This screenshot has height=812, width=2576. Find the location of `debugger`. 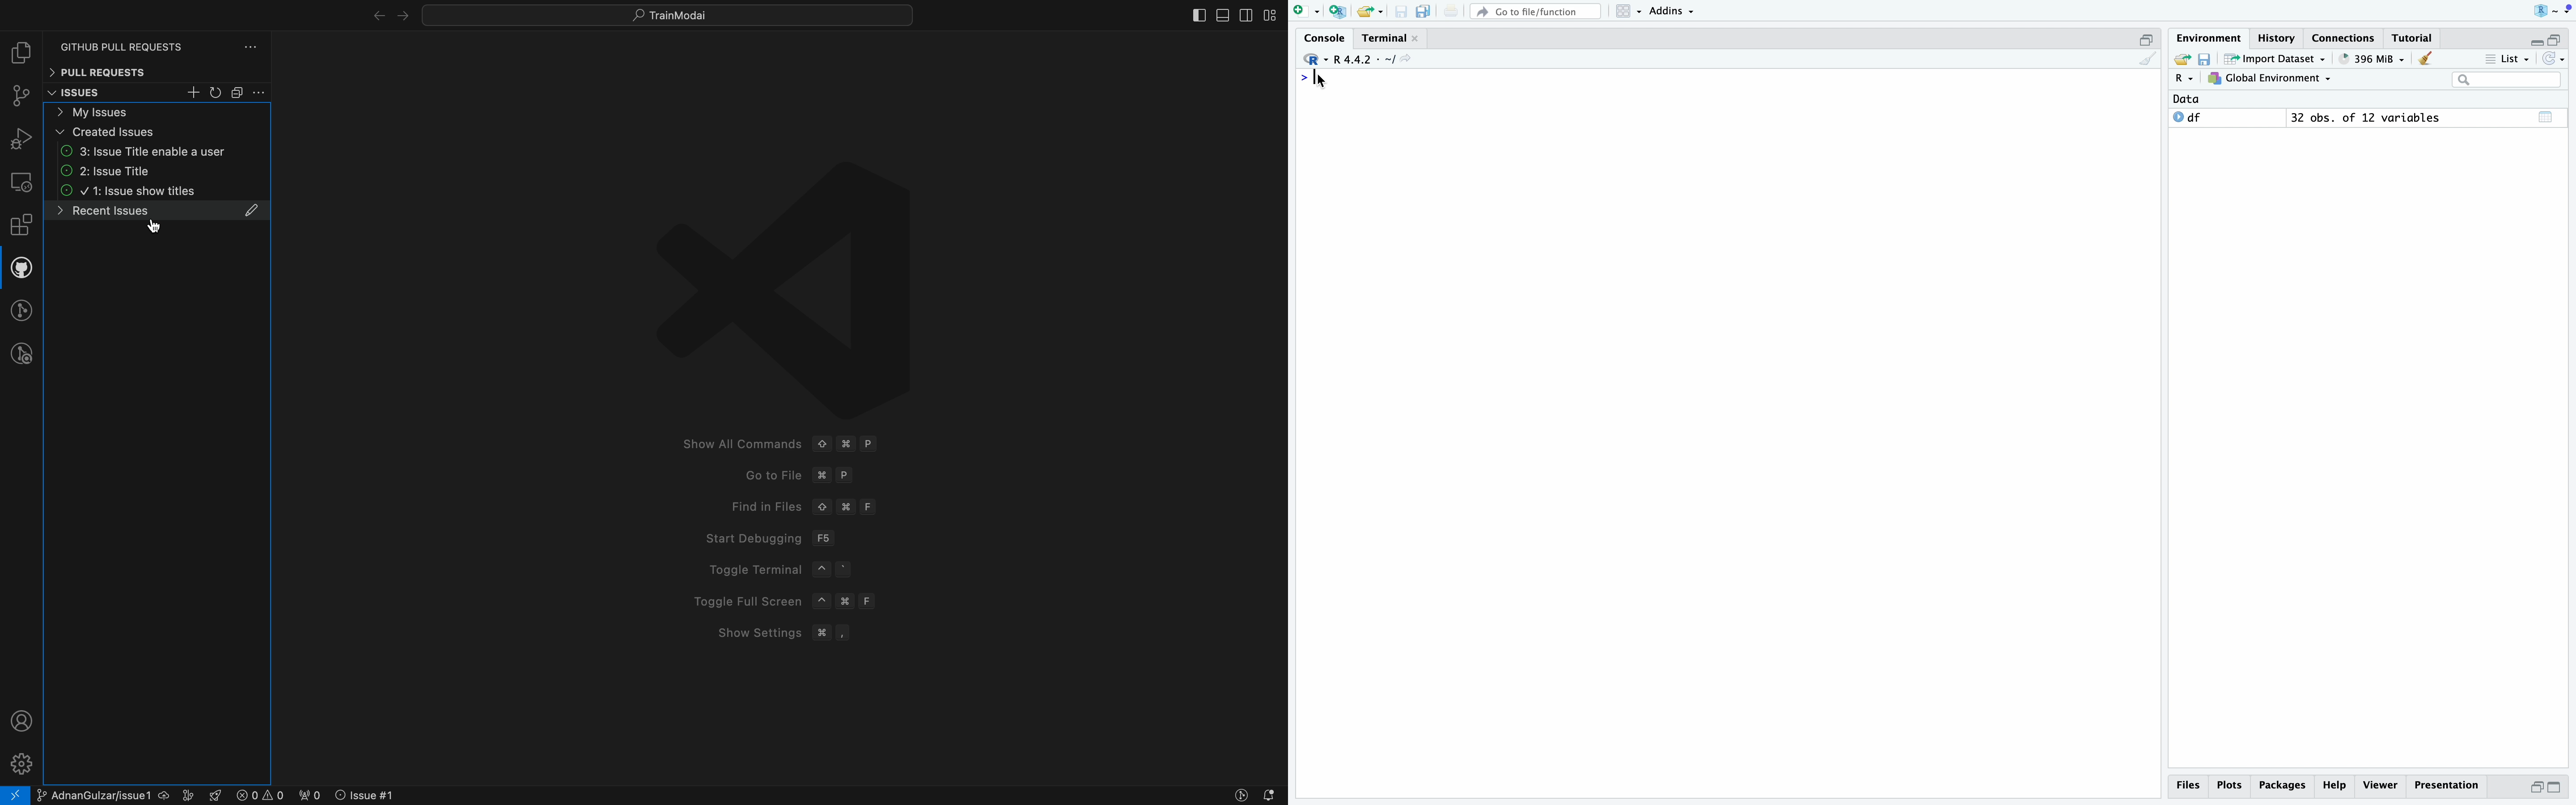

debugger is located at coordinates (21, 138).